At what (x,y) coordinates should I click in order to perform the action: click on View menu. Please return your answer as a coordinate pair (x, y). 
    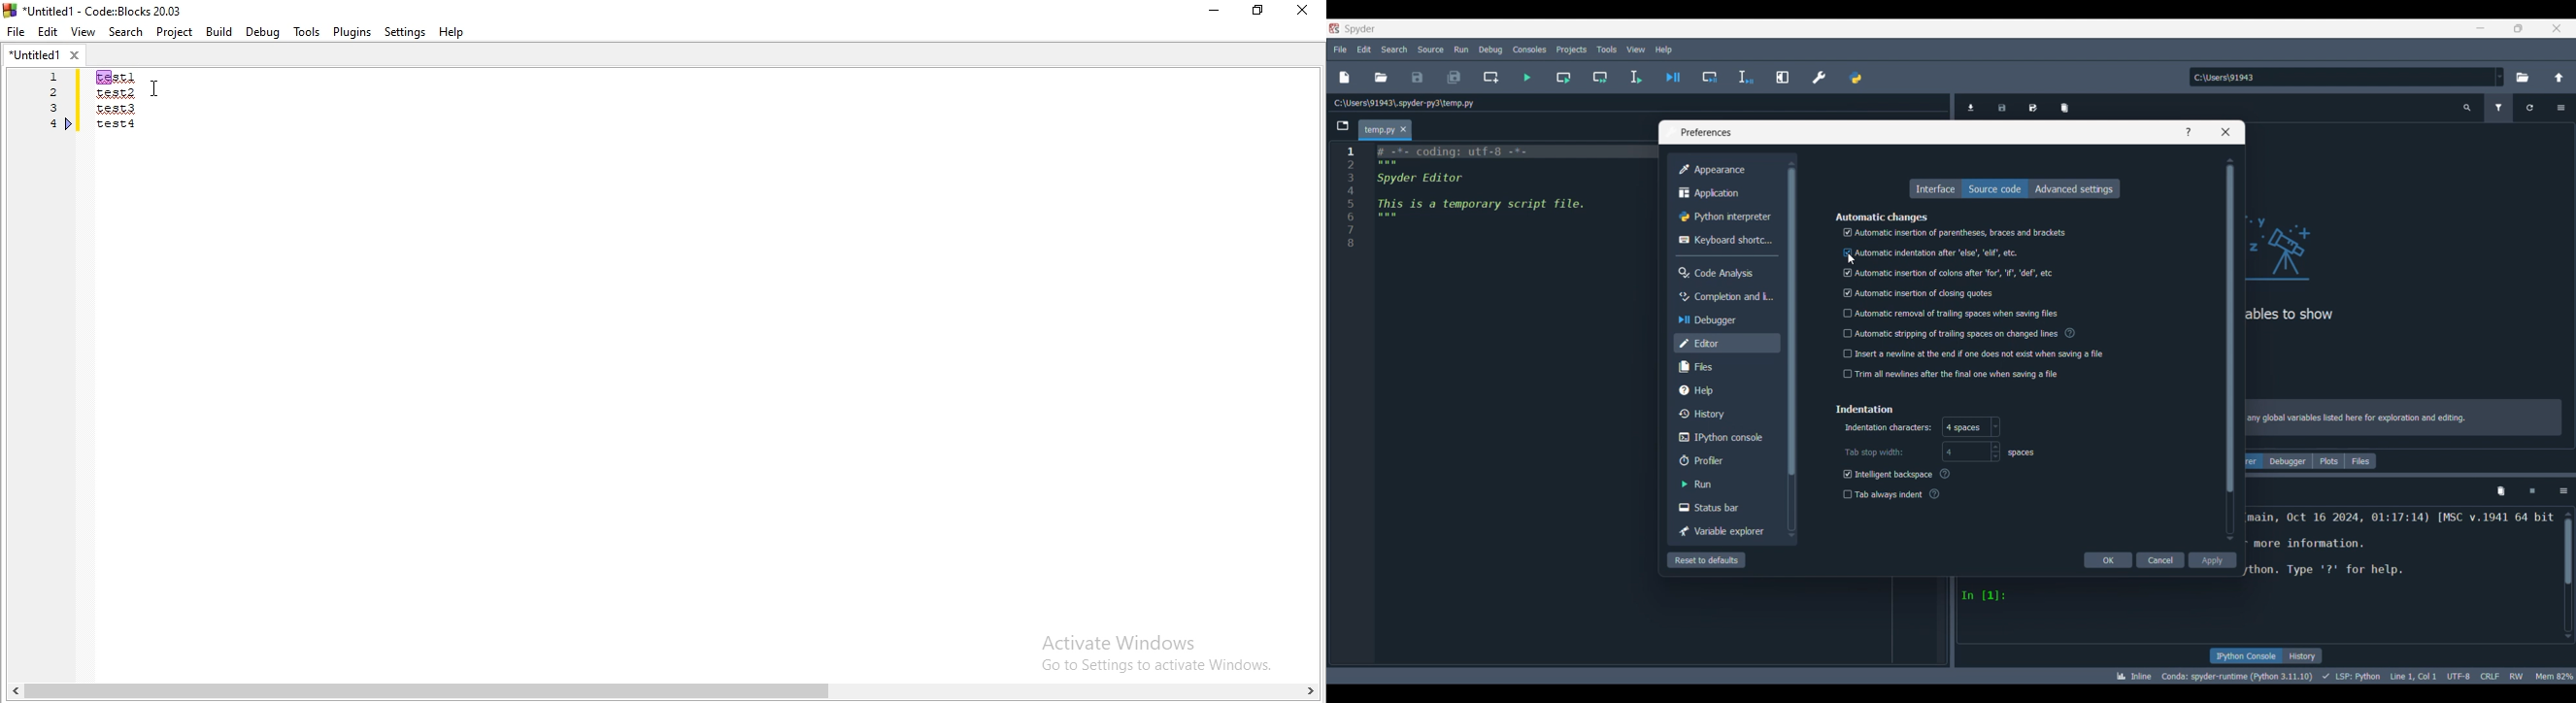
    Looking at the image, I should click on (1637, 49).